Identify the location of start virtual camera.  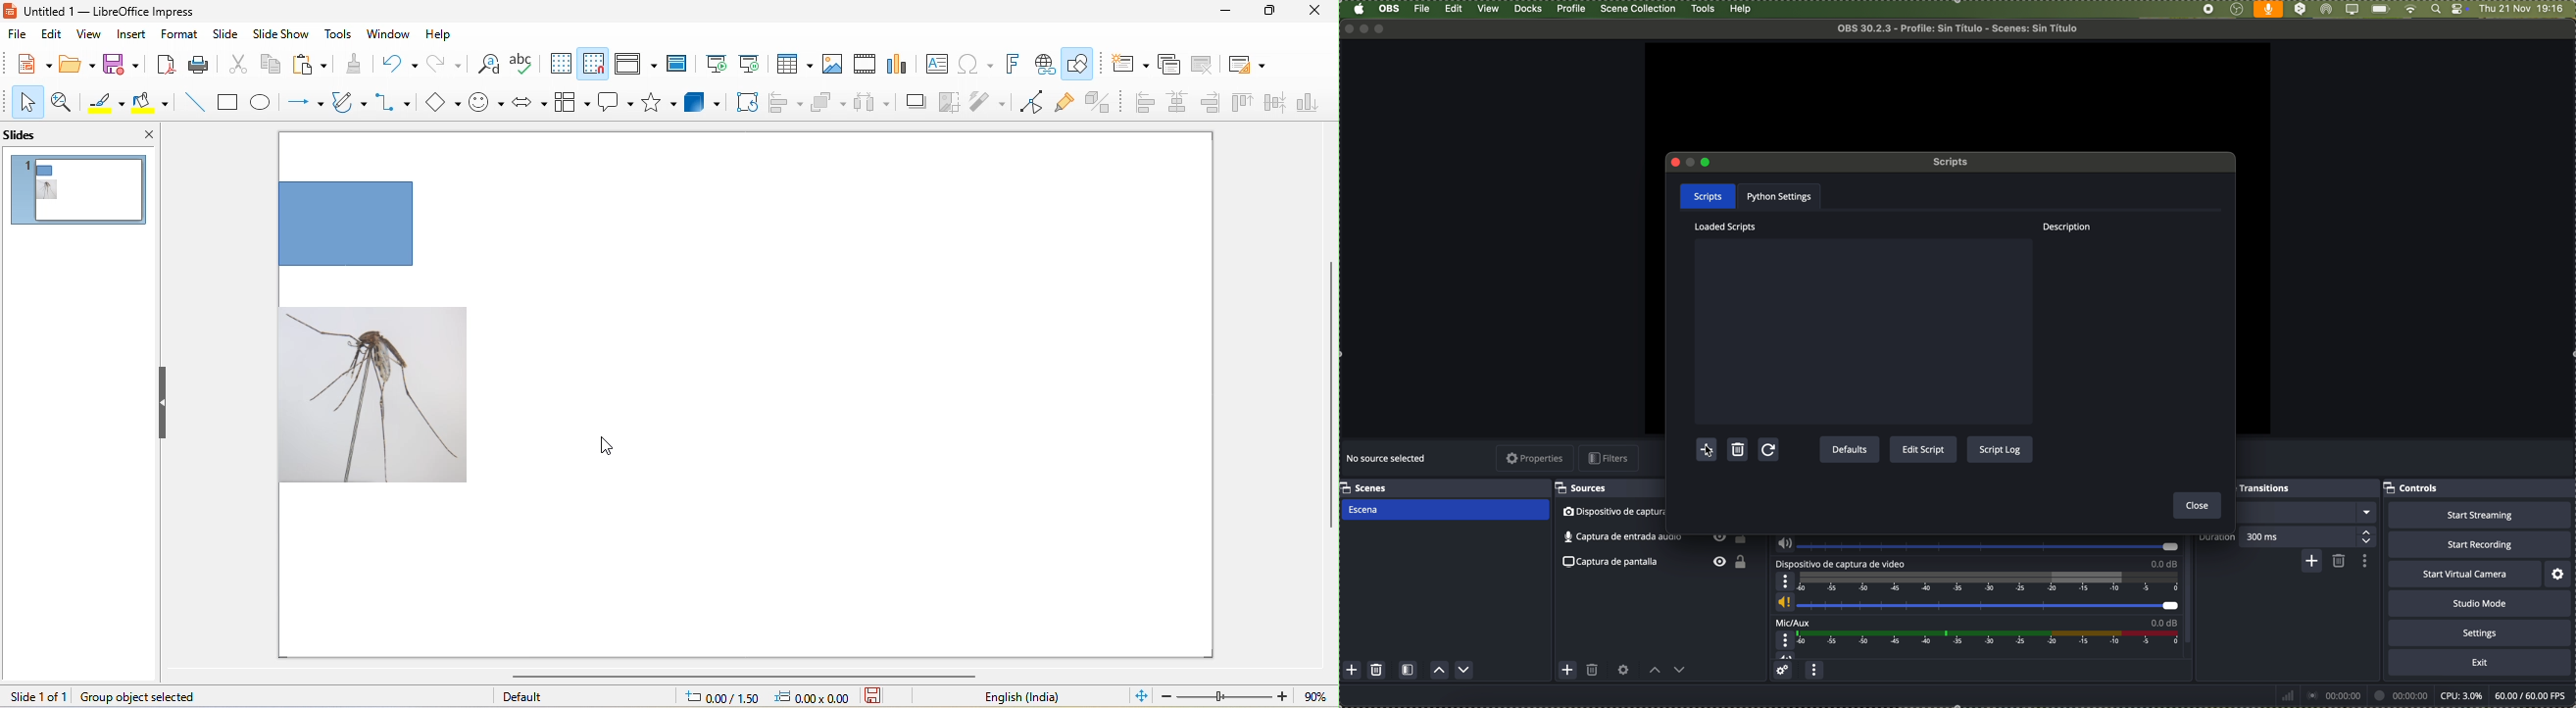
(2465, 574).